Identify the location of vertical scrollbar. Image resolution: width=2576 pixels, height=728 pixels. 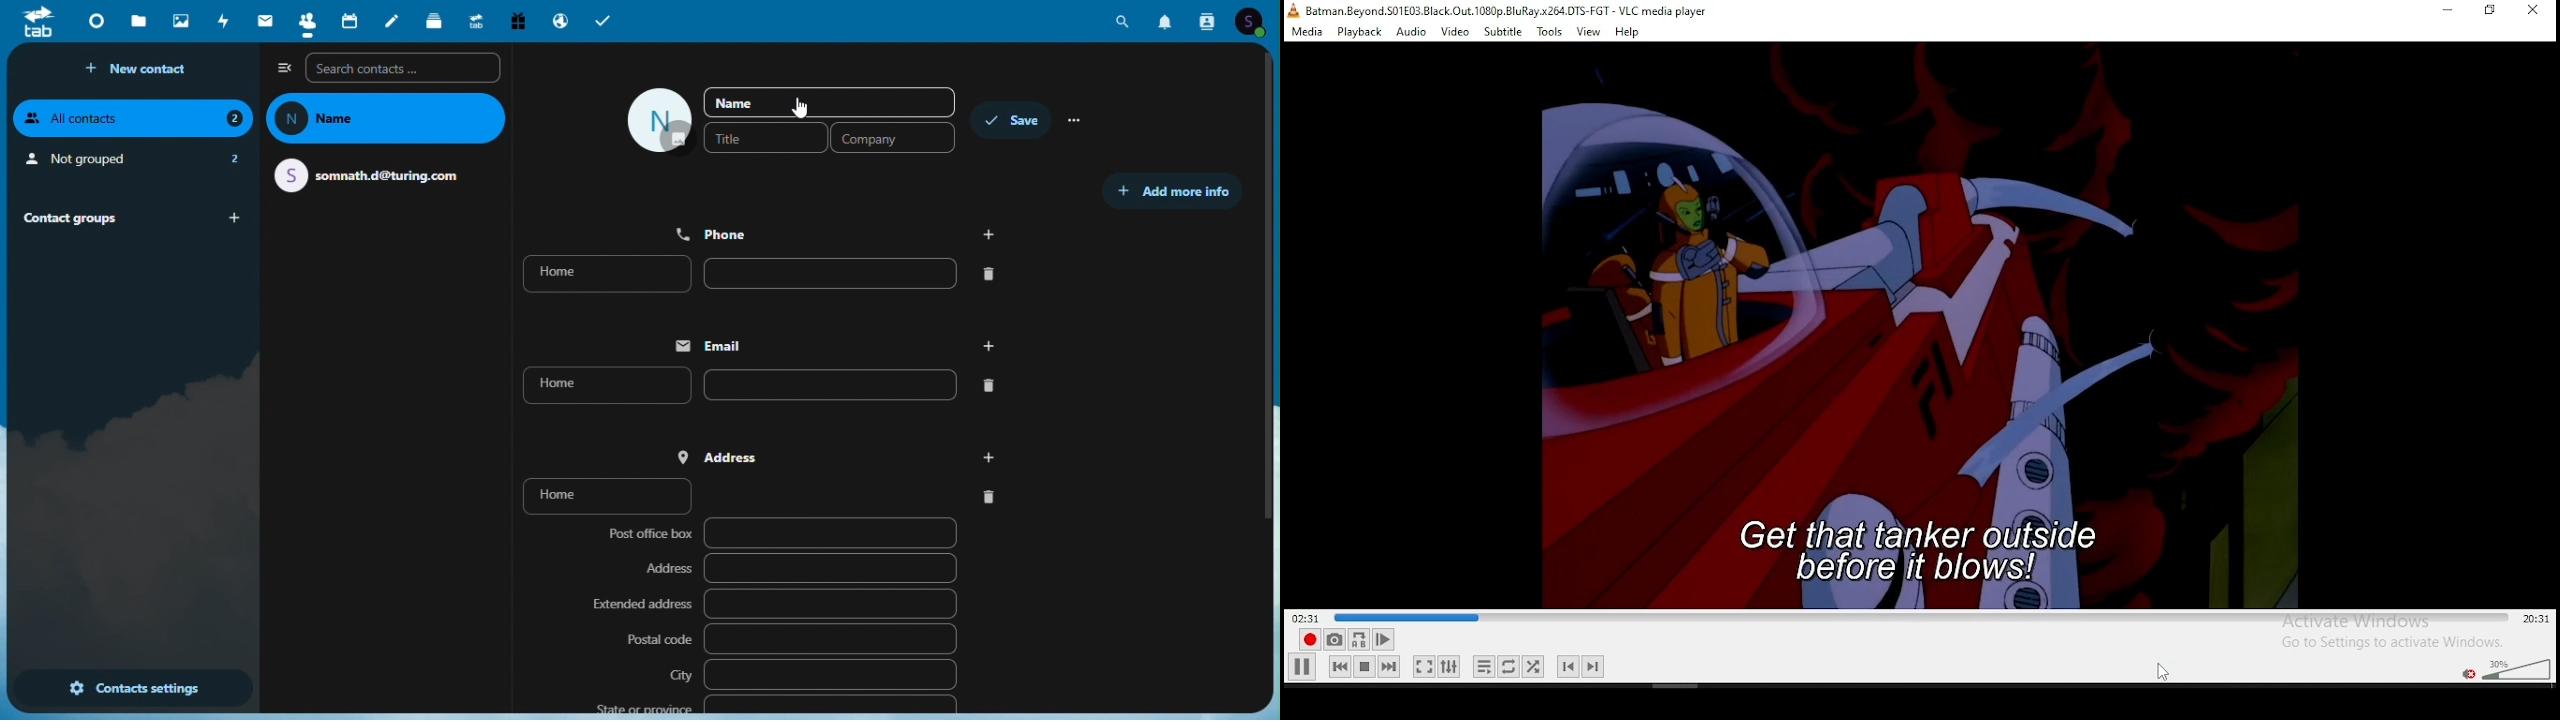
(1272, 297).